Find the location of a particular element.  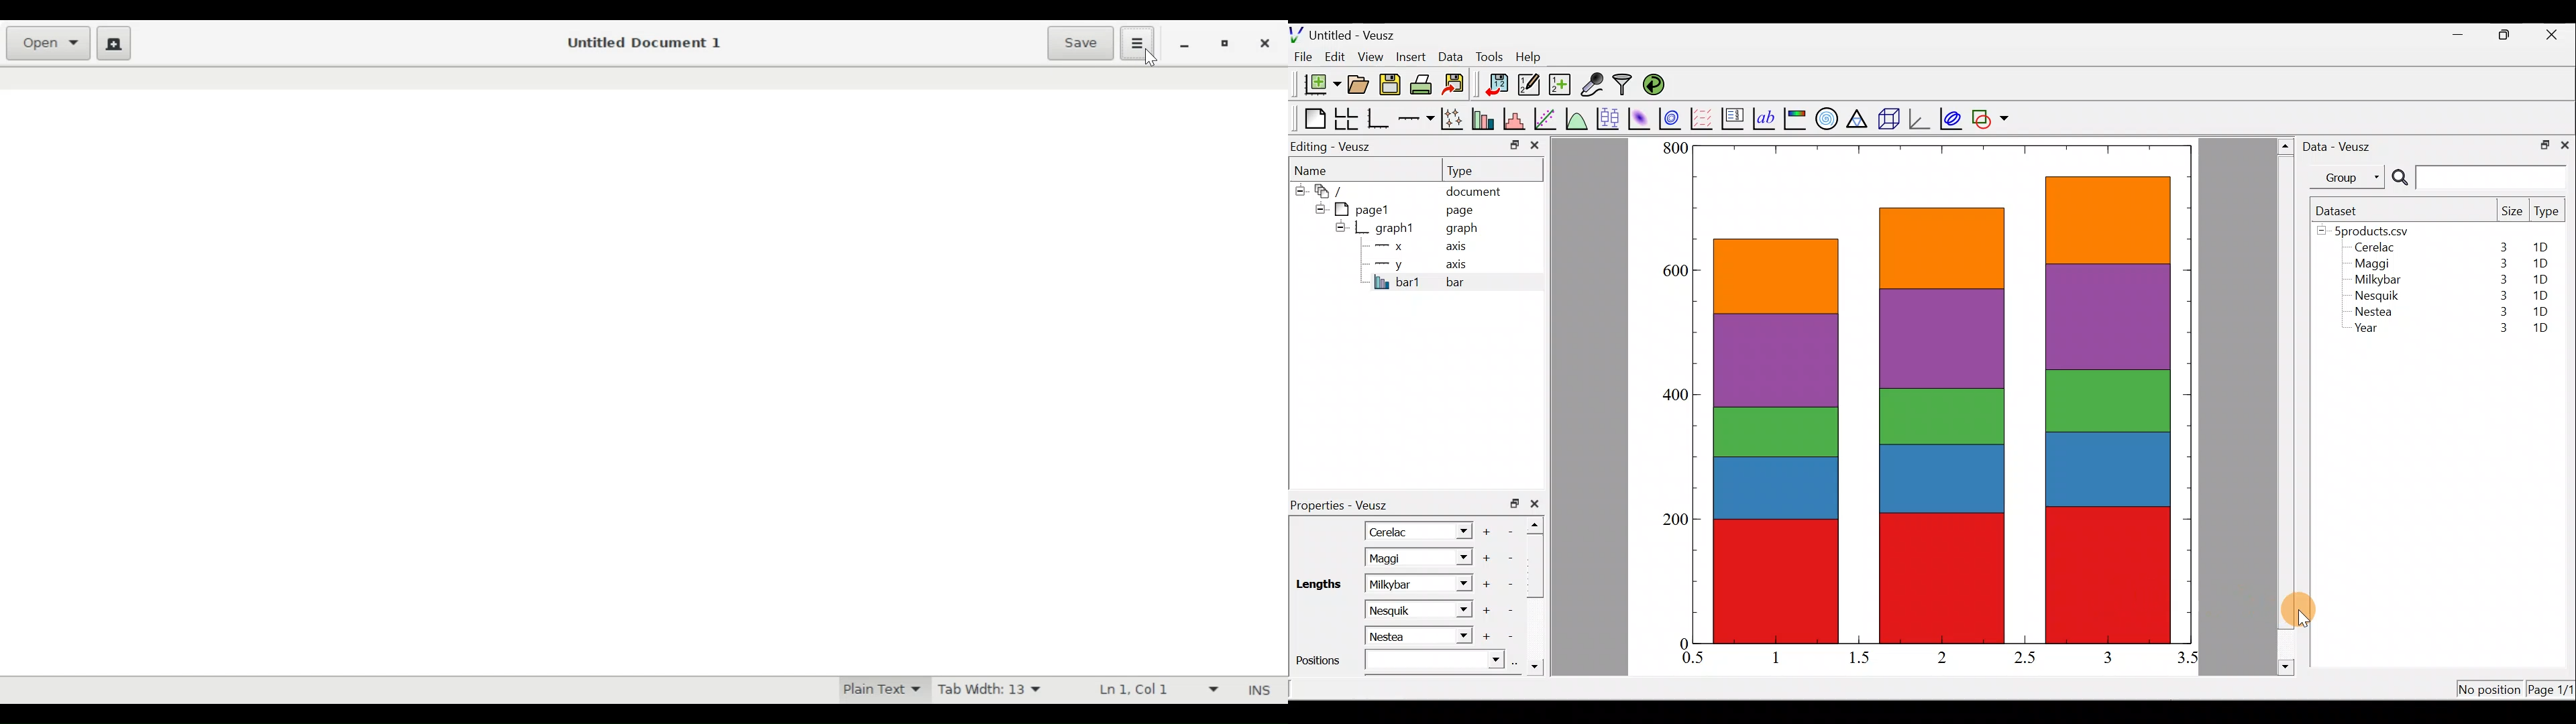

axis is located at coordinates (1460, 248).